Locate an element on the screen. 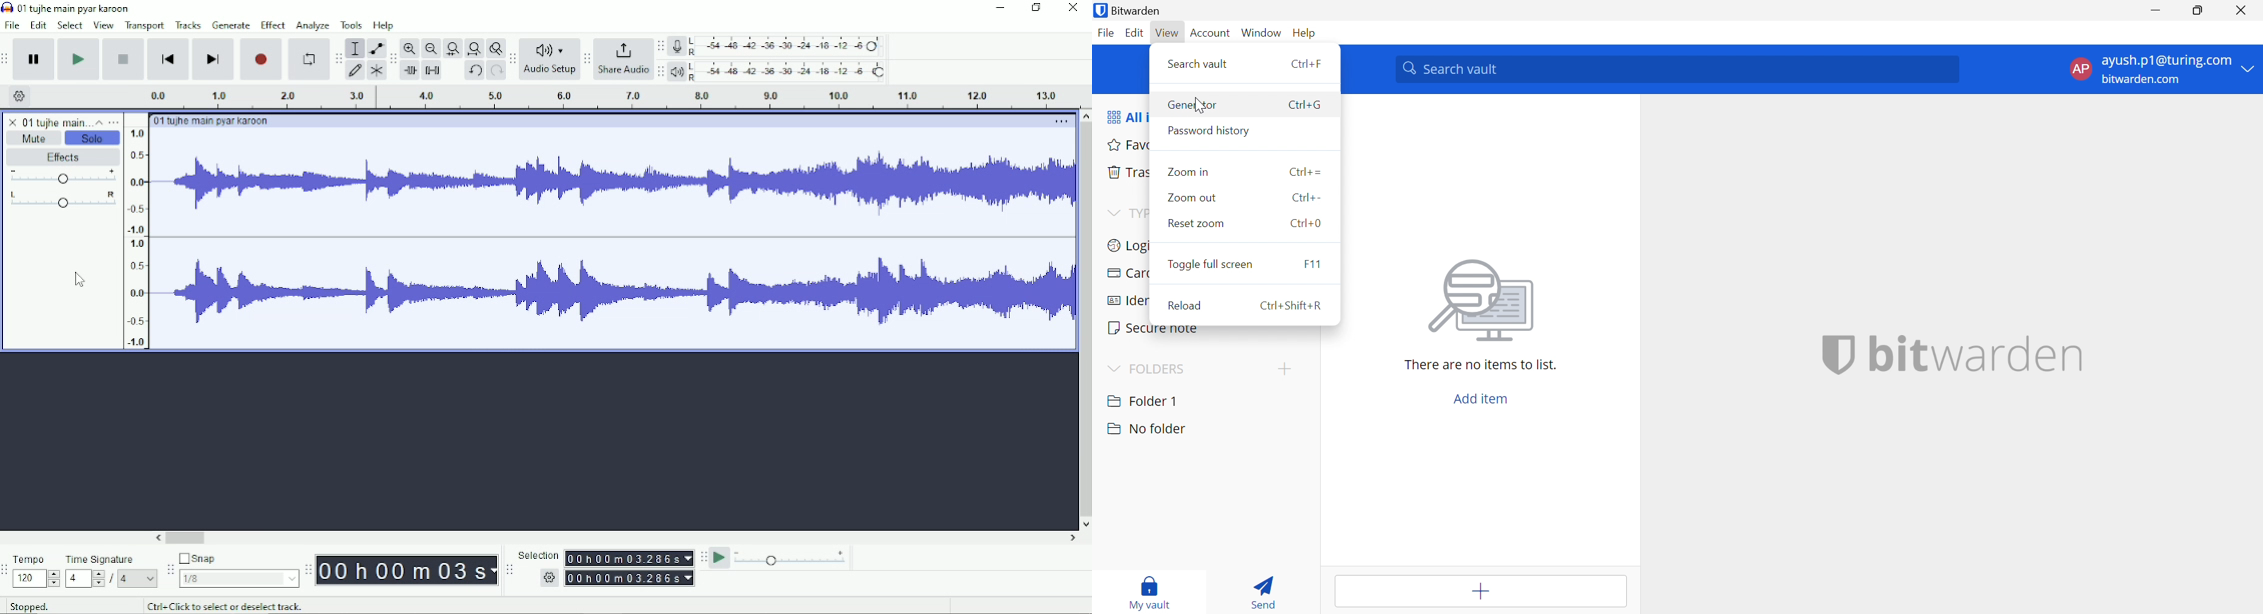 The image size is (2268, 616). Add item is located at coordinates (1483, 399).